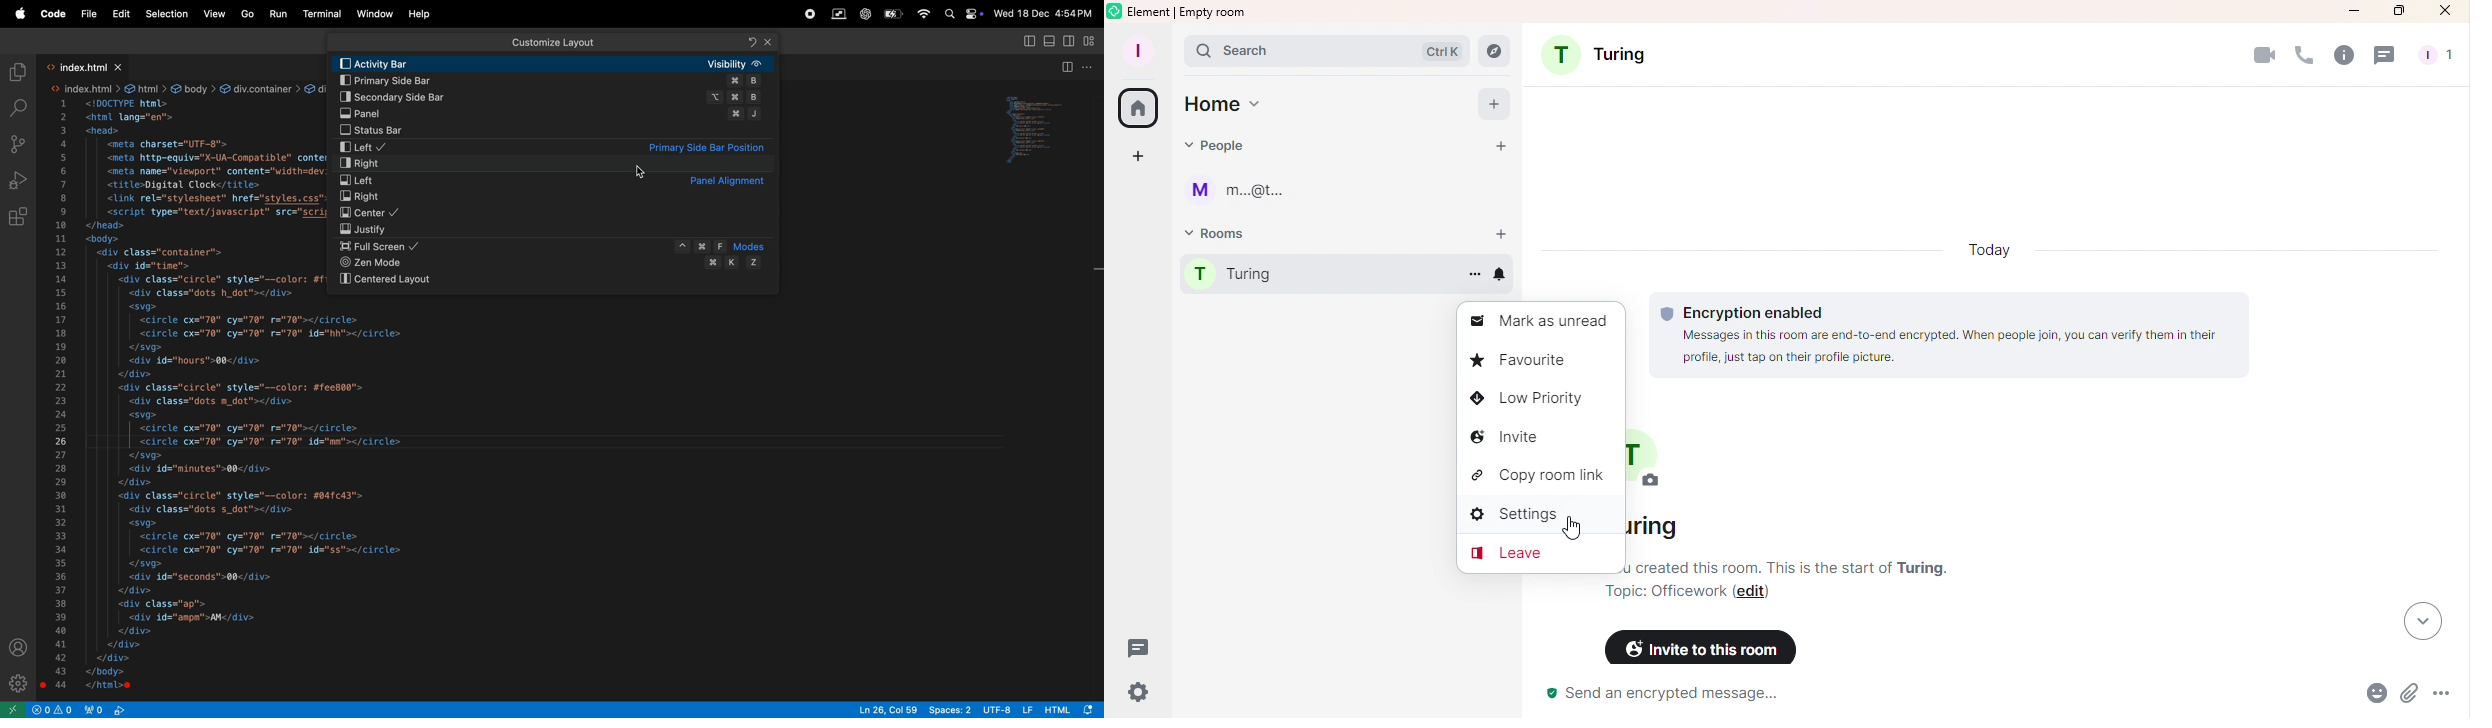  Describe the element at coordinates (20, 178) in the screenshot. I see `run and debug` at that location.